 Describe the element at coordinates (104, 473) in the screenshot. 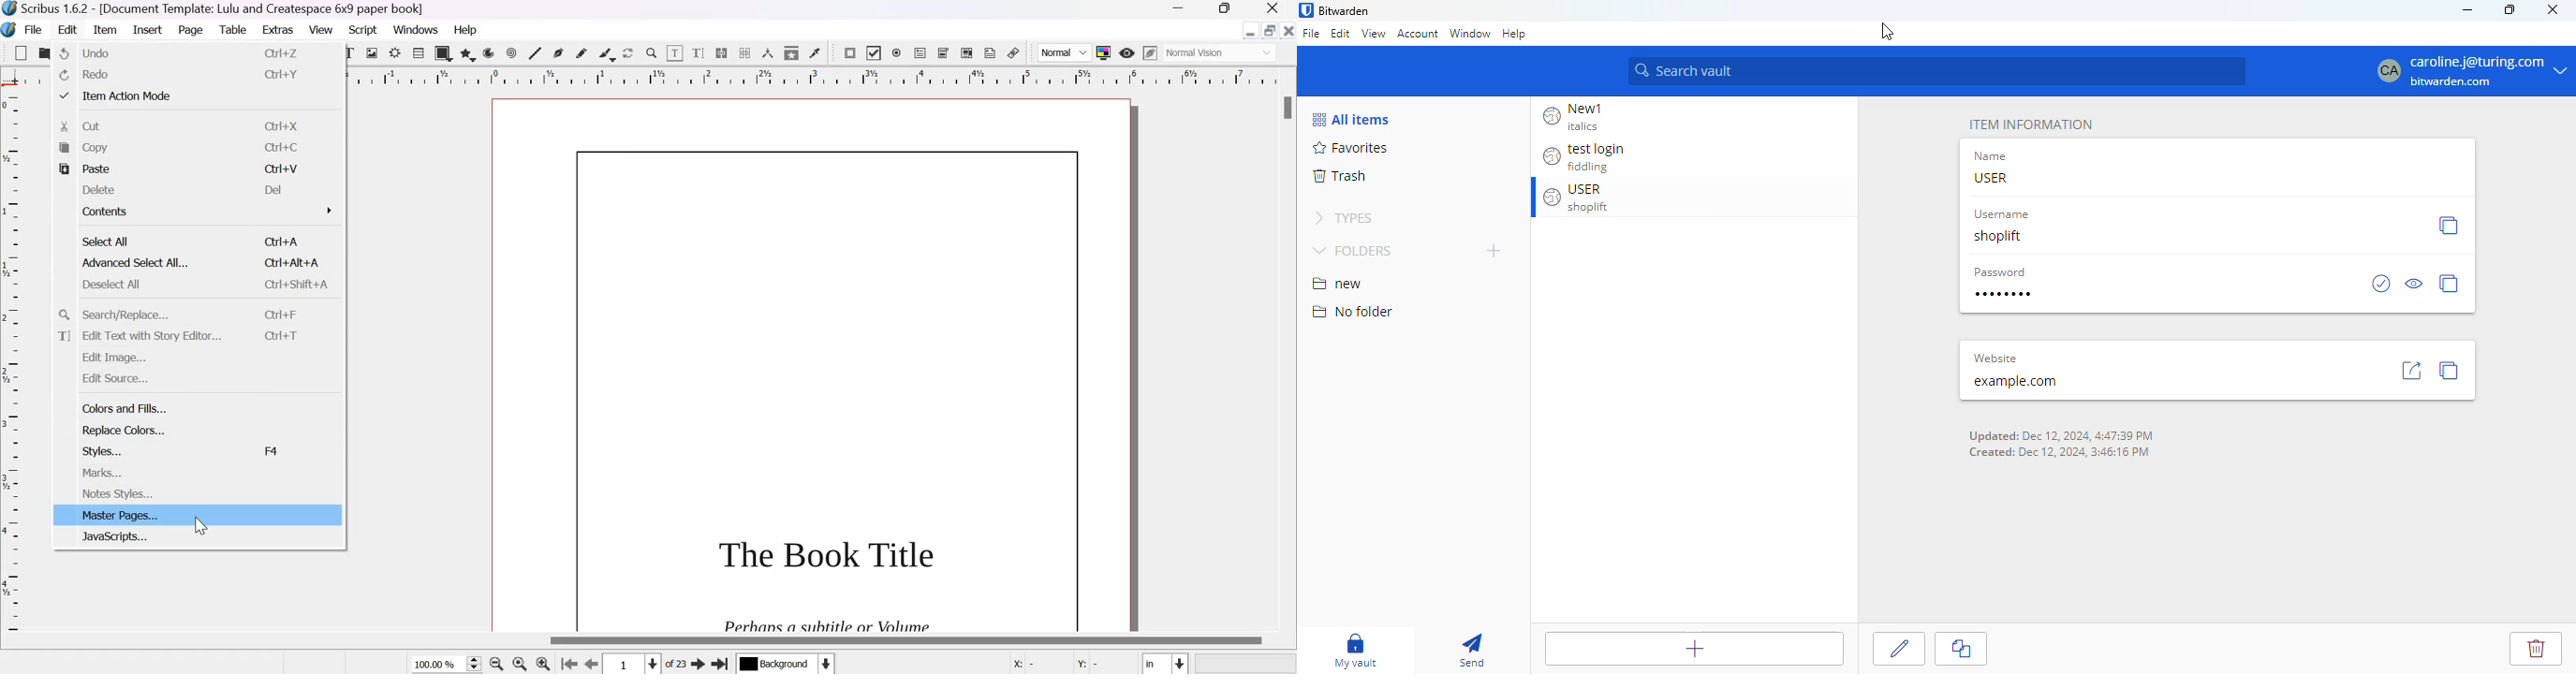

I see `marks...` at that location.